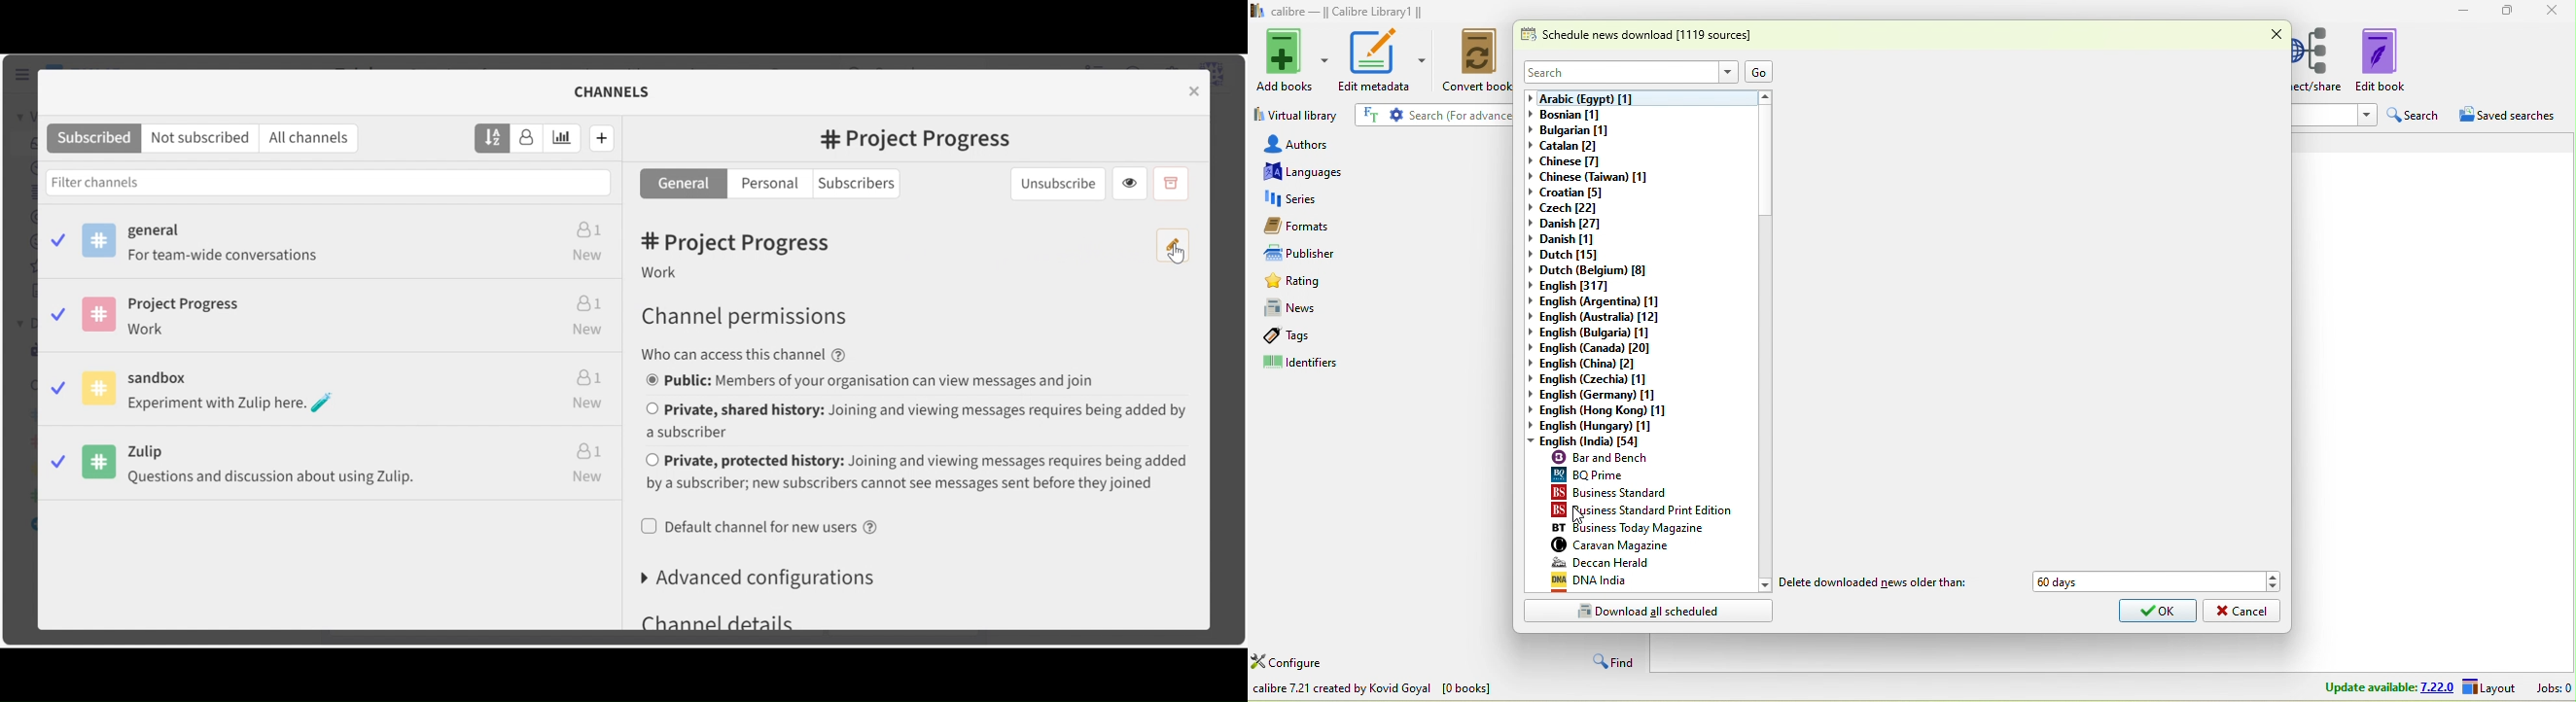  I want to click on deccan herald, so click(1647, 562).